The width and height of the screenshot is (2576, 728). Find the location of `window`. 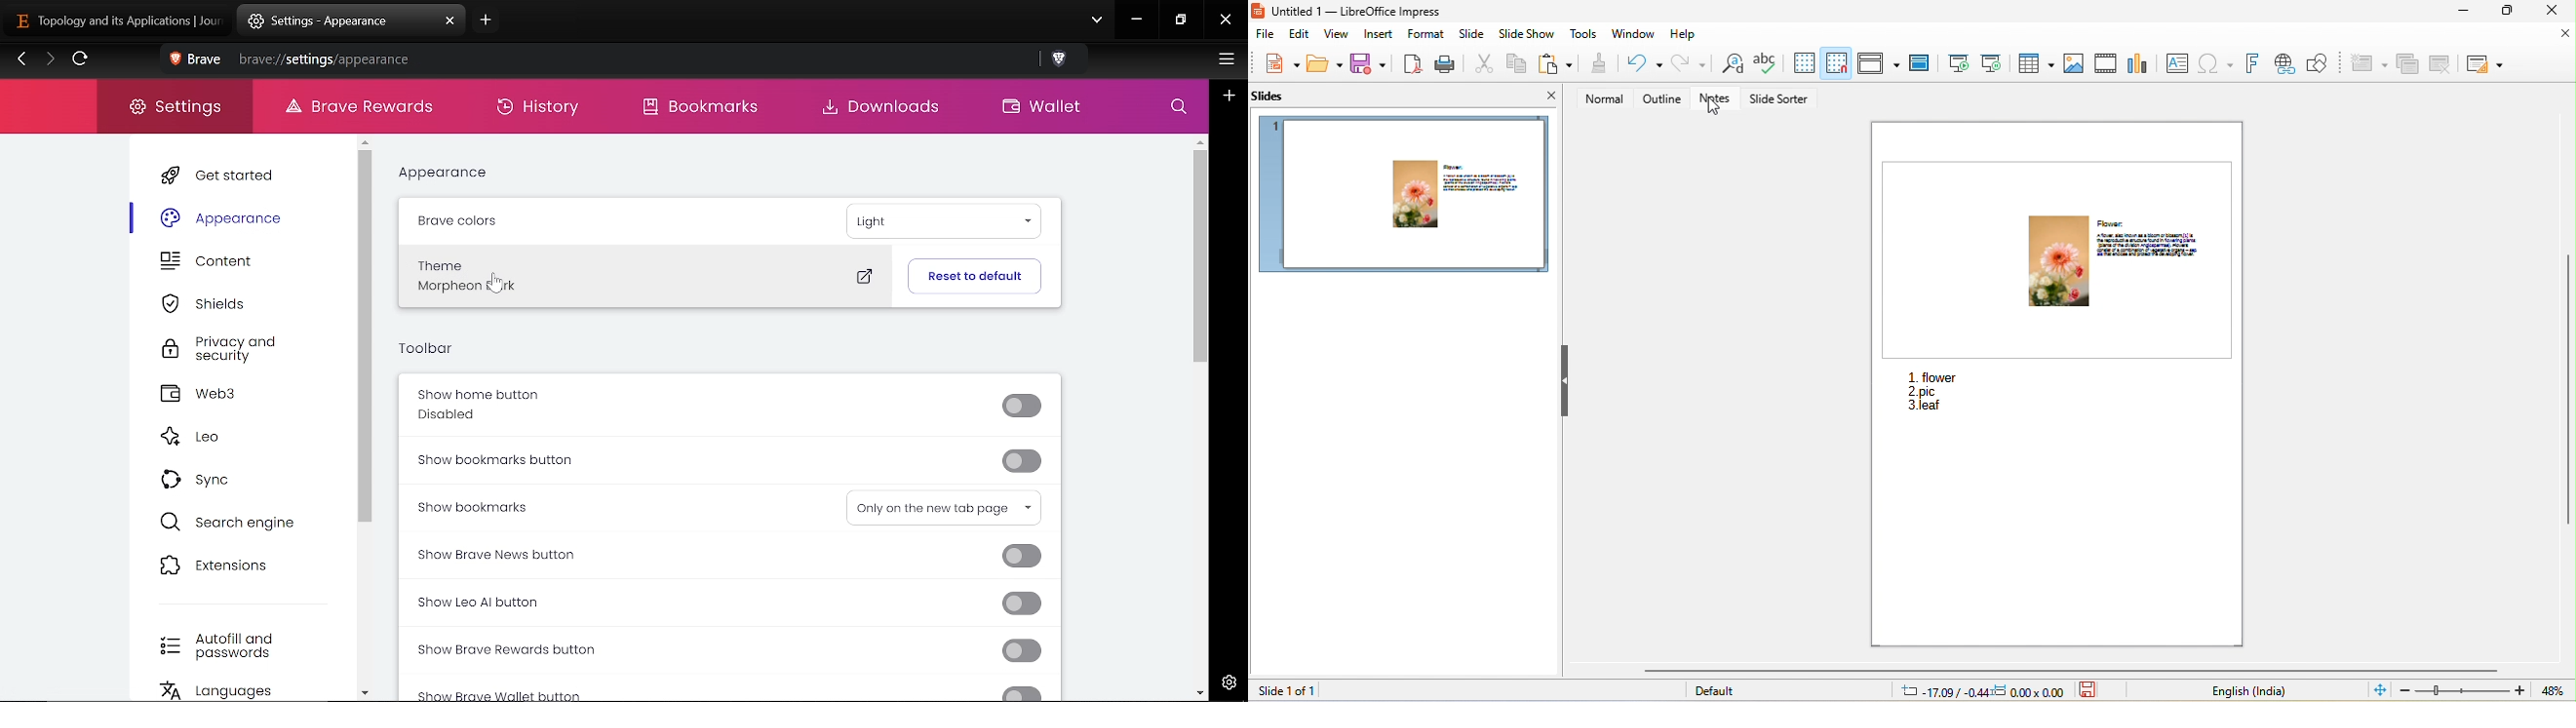

window is located at coordinates (1634, 33).